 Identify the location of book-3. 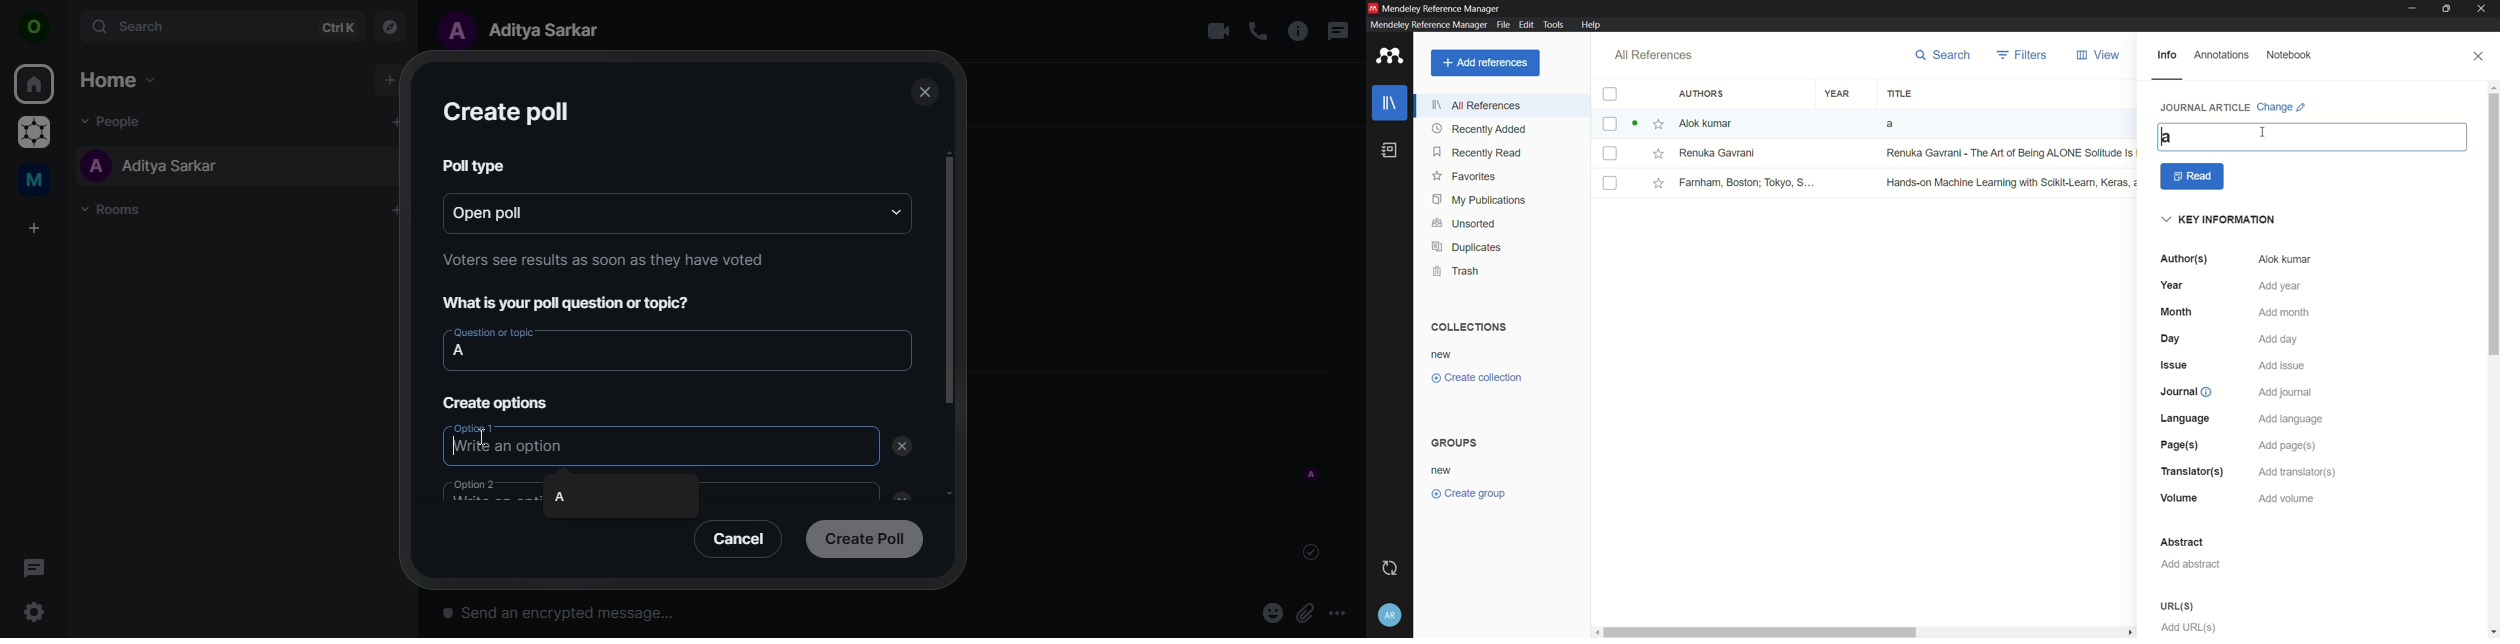
(1867, 183).